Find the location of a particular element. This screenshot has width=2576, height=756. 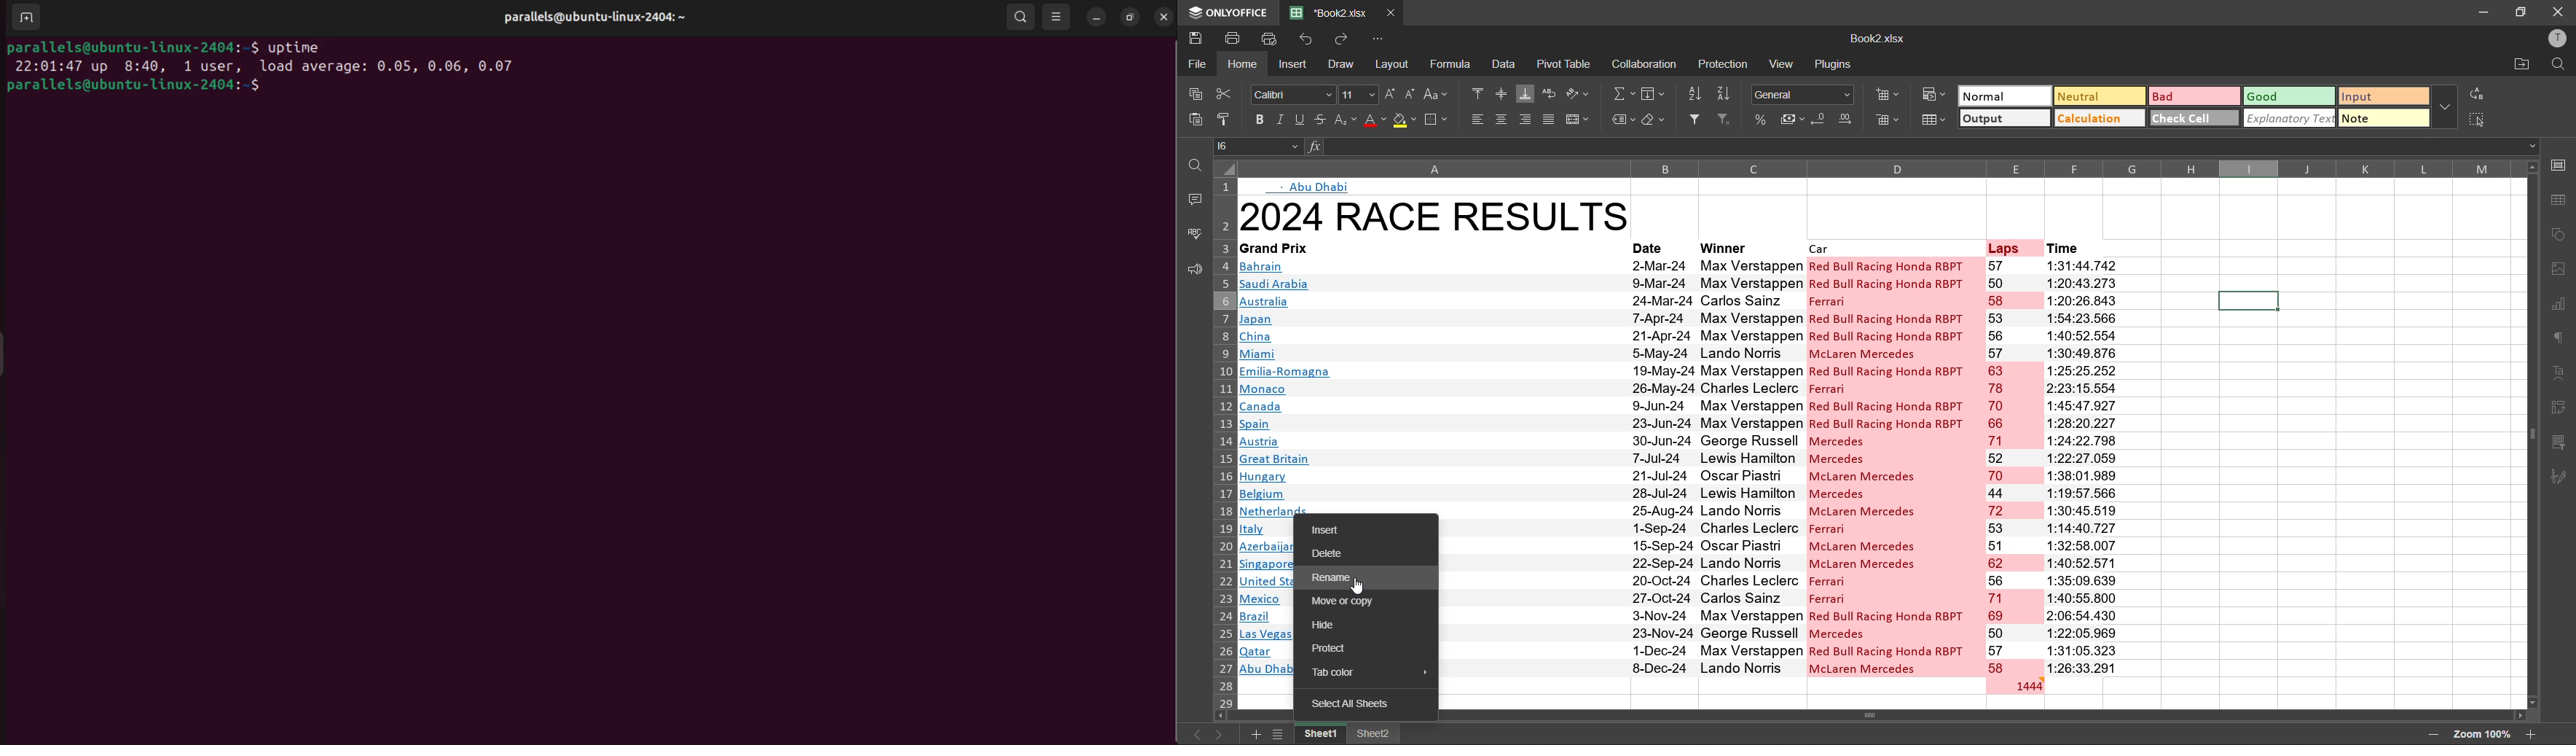

layout is located at coordinates (1394, 64).